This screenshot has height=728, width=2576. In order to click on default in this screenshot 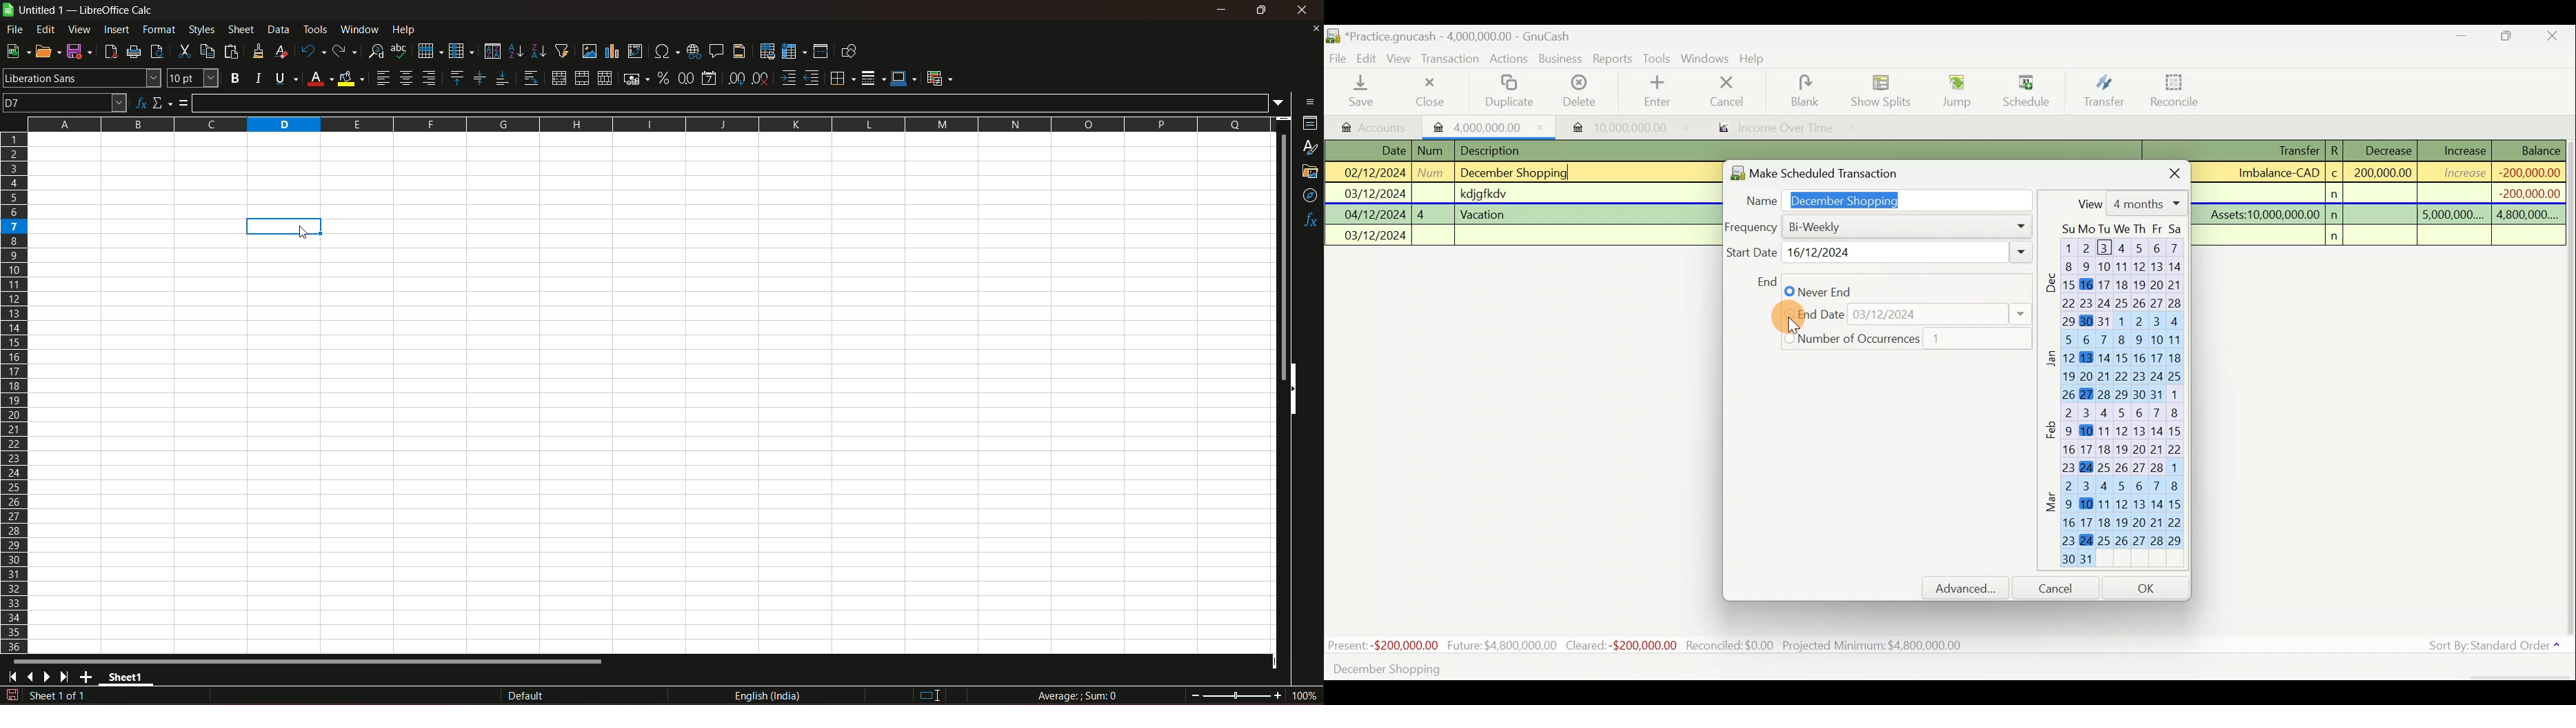, I will do `click(526, 697)`.